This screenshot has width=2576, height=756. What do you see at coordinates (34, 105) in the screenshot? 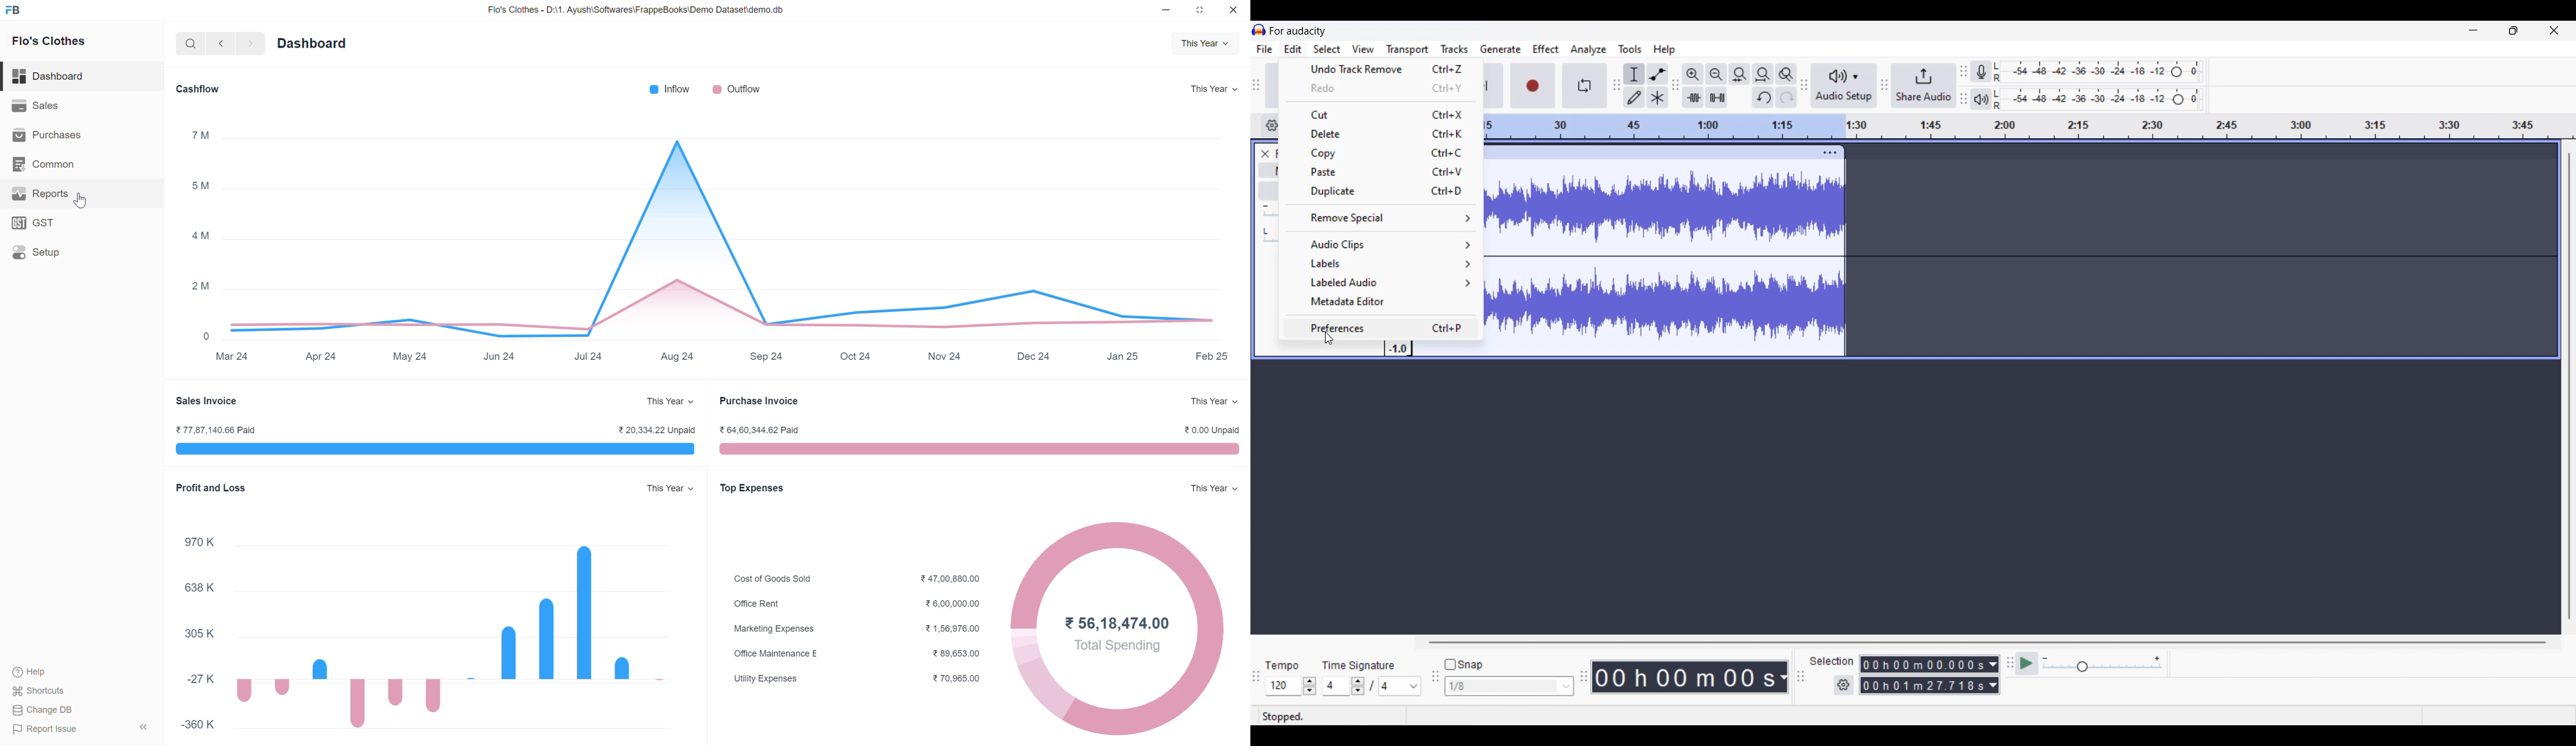
I see `sales` at bounding box center [34, 105].